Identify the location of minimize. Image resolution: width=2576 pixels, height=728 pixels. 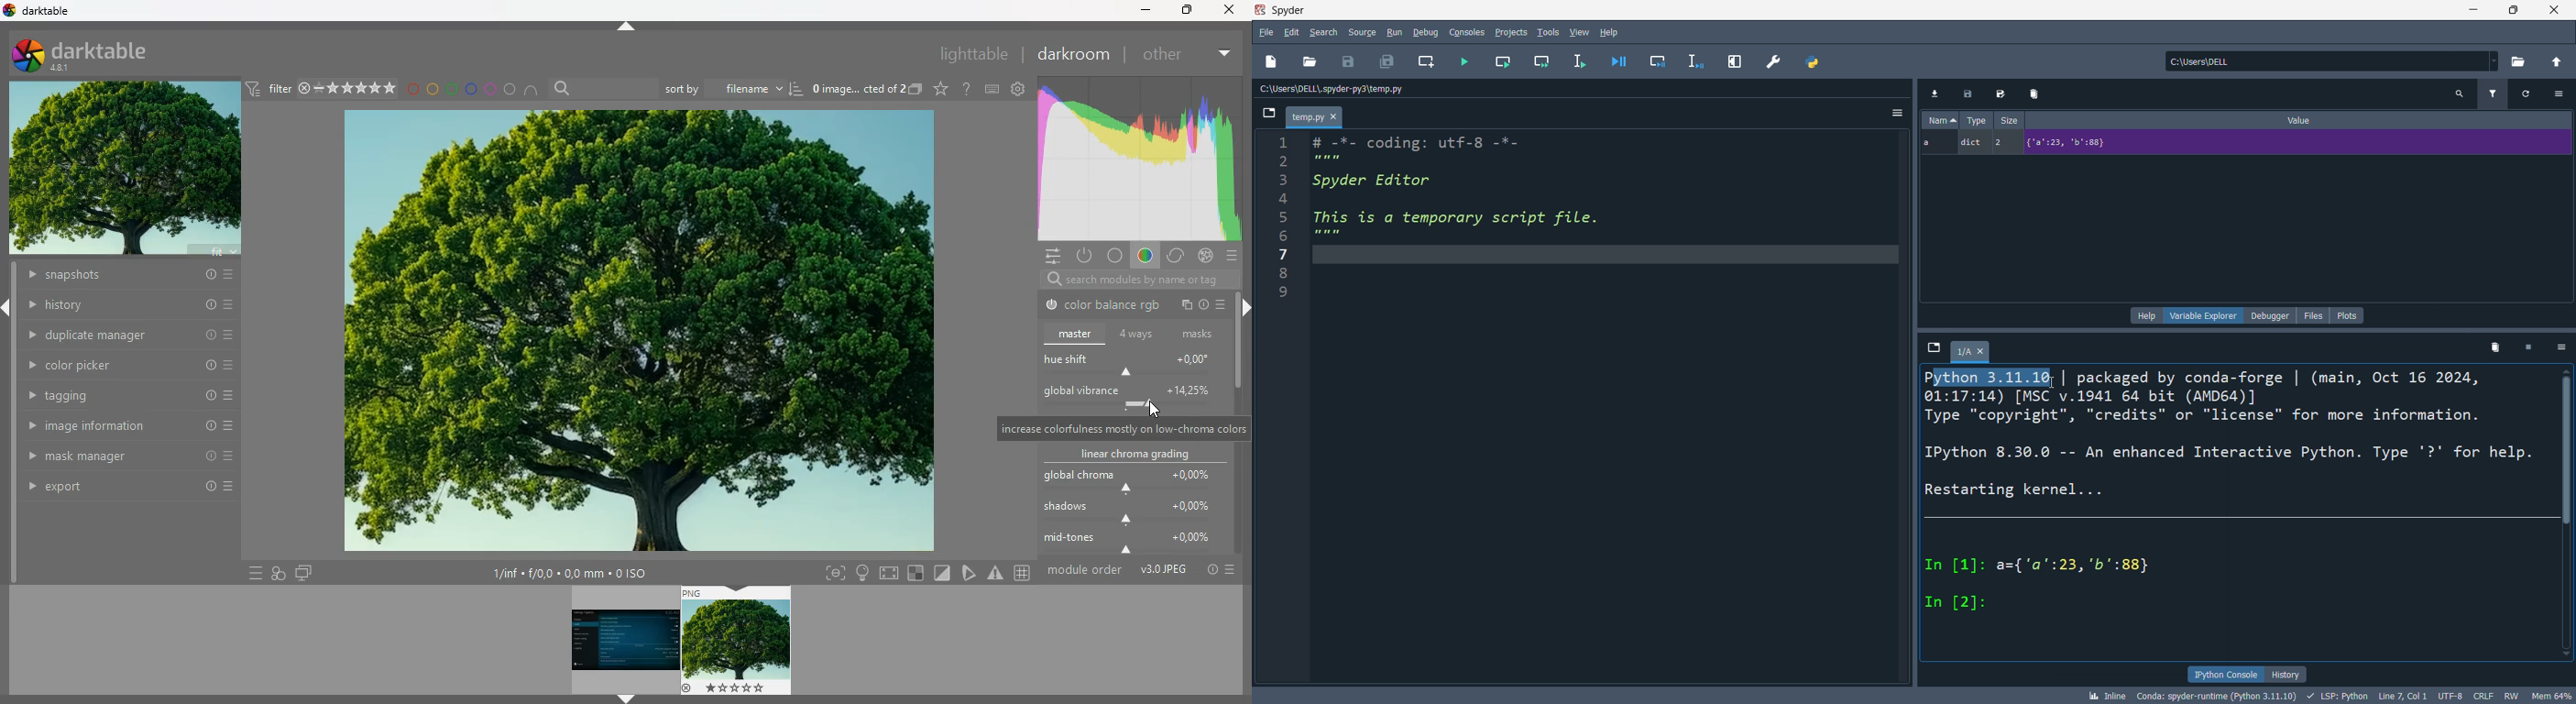
(1143, 11).